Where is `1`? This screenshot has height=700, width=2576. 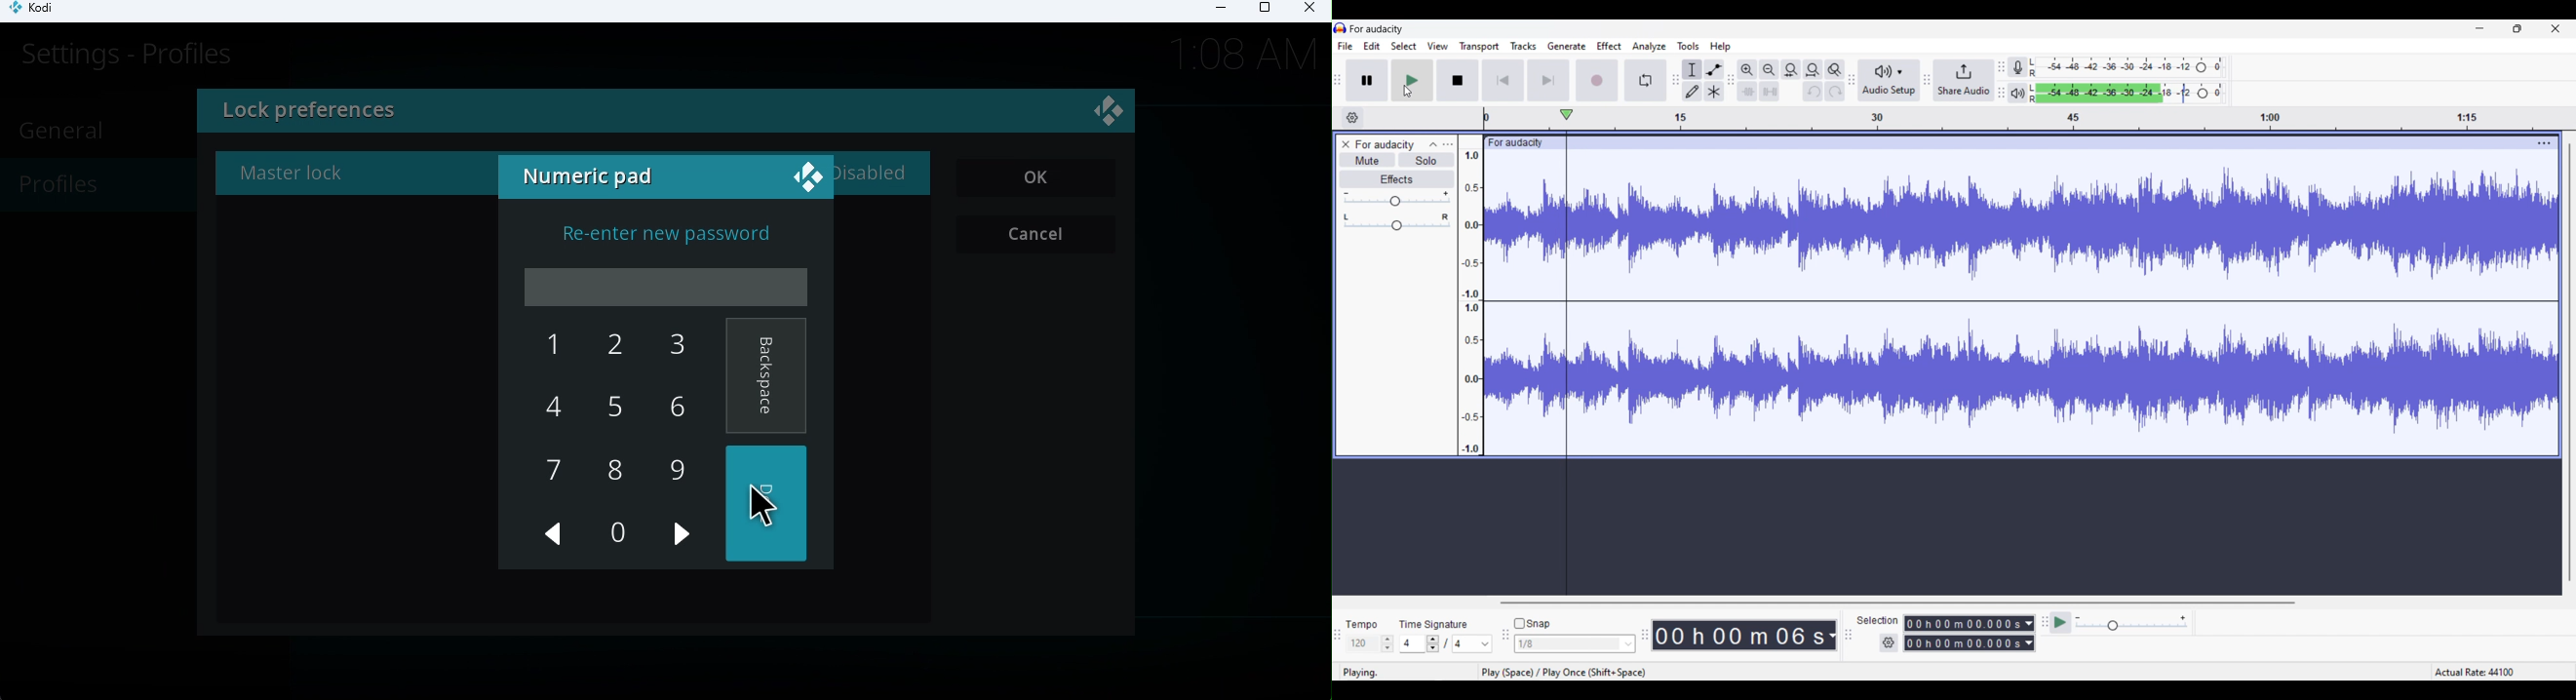 1 is located at coordinates (545, 346).